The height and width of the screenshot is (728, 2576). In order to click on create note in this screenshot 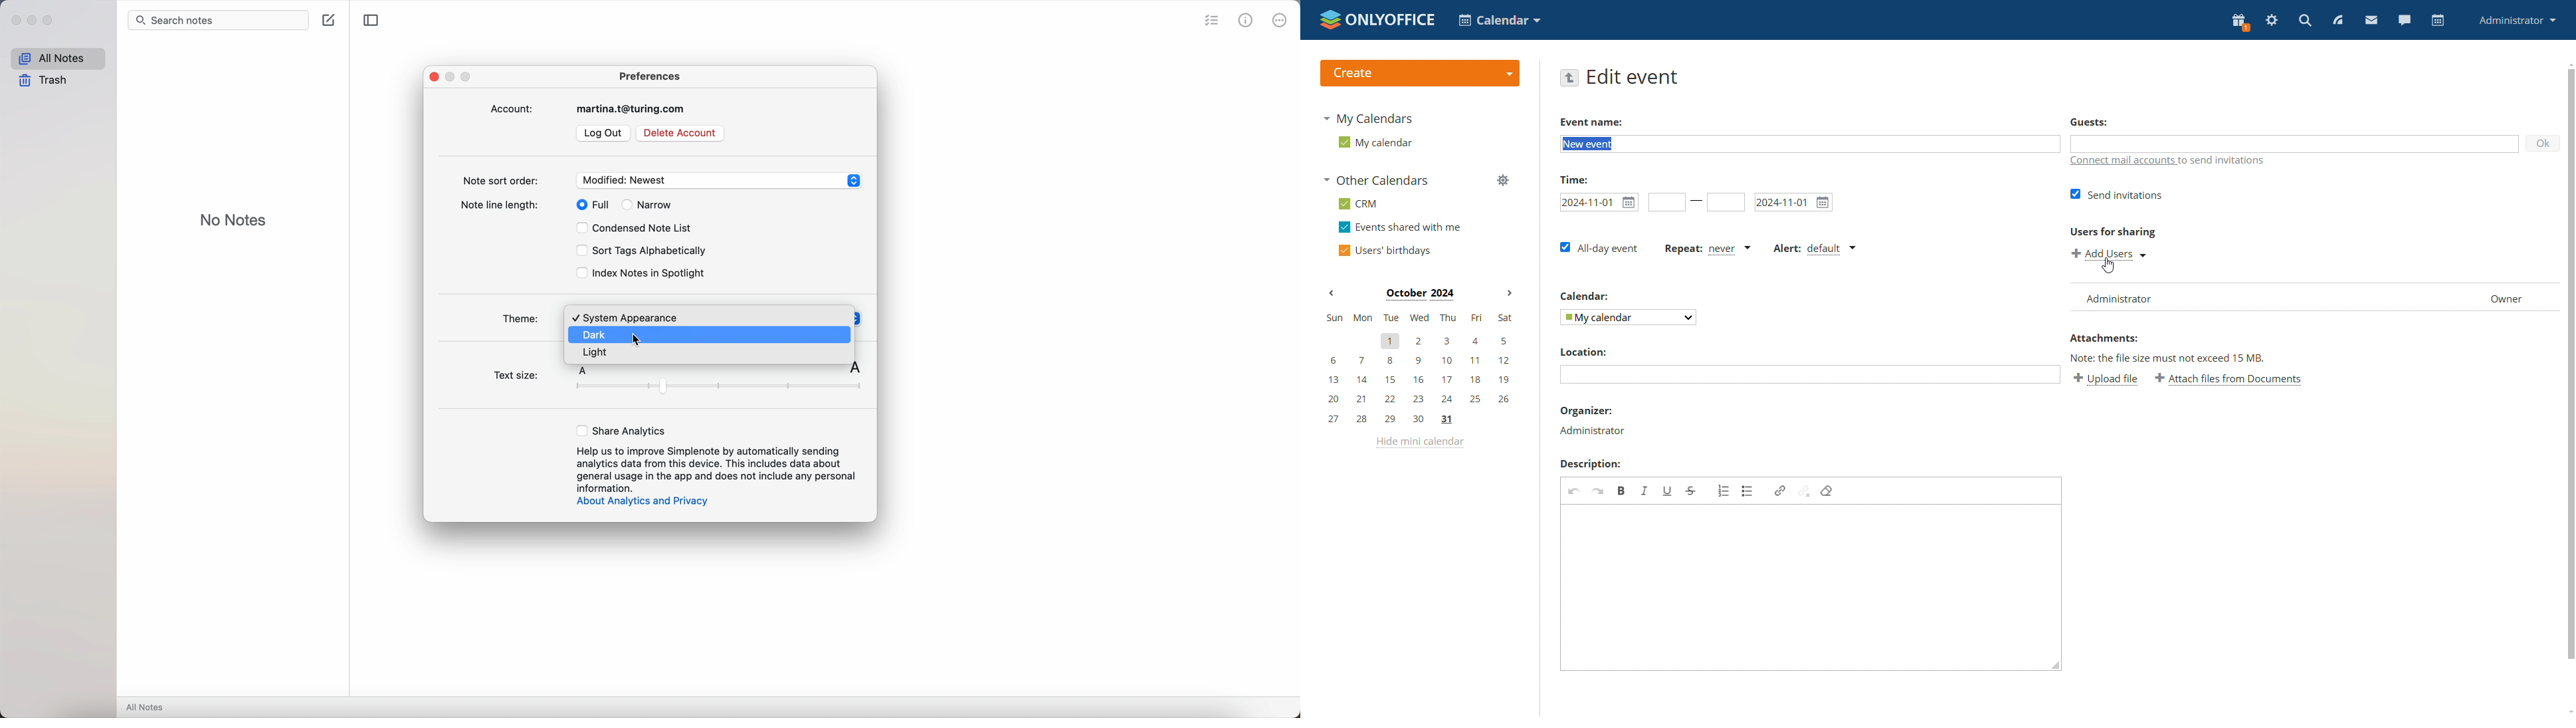, I will do `click(329, 19)`.